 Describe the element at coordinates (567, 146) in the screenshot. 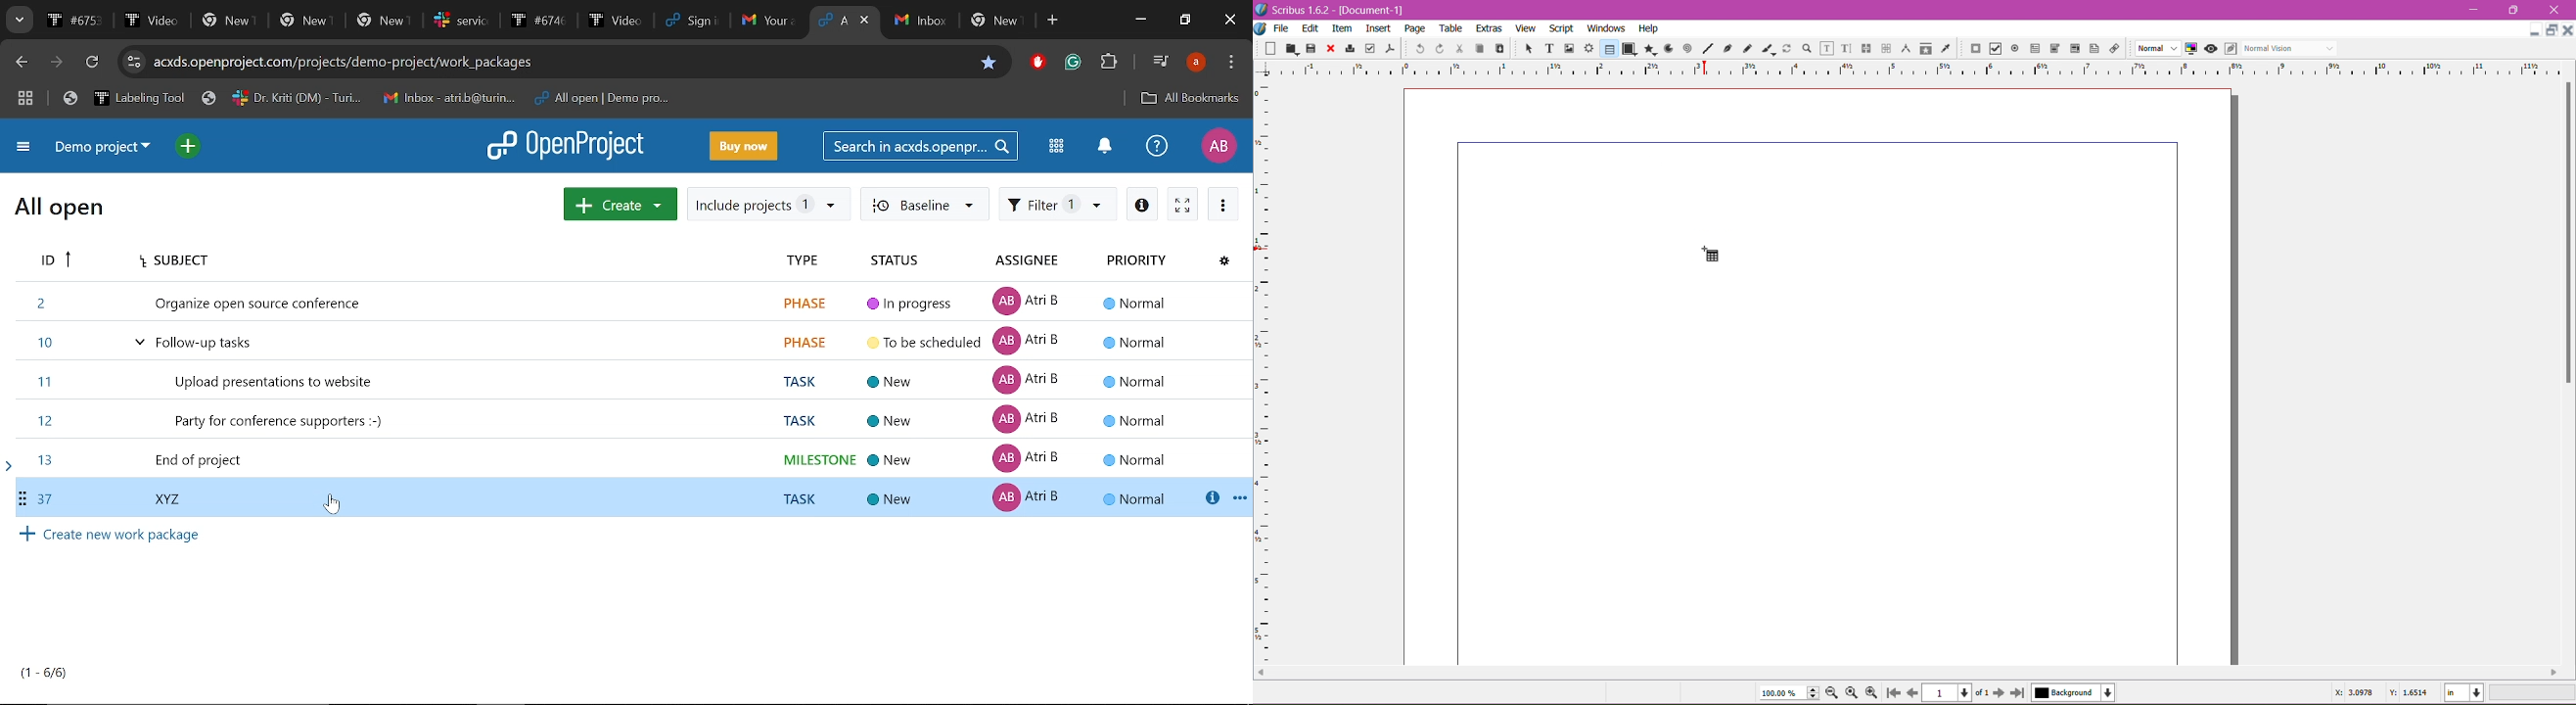

I see `Open project menu` at that location.